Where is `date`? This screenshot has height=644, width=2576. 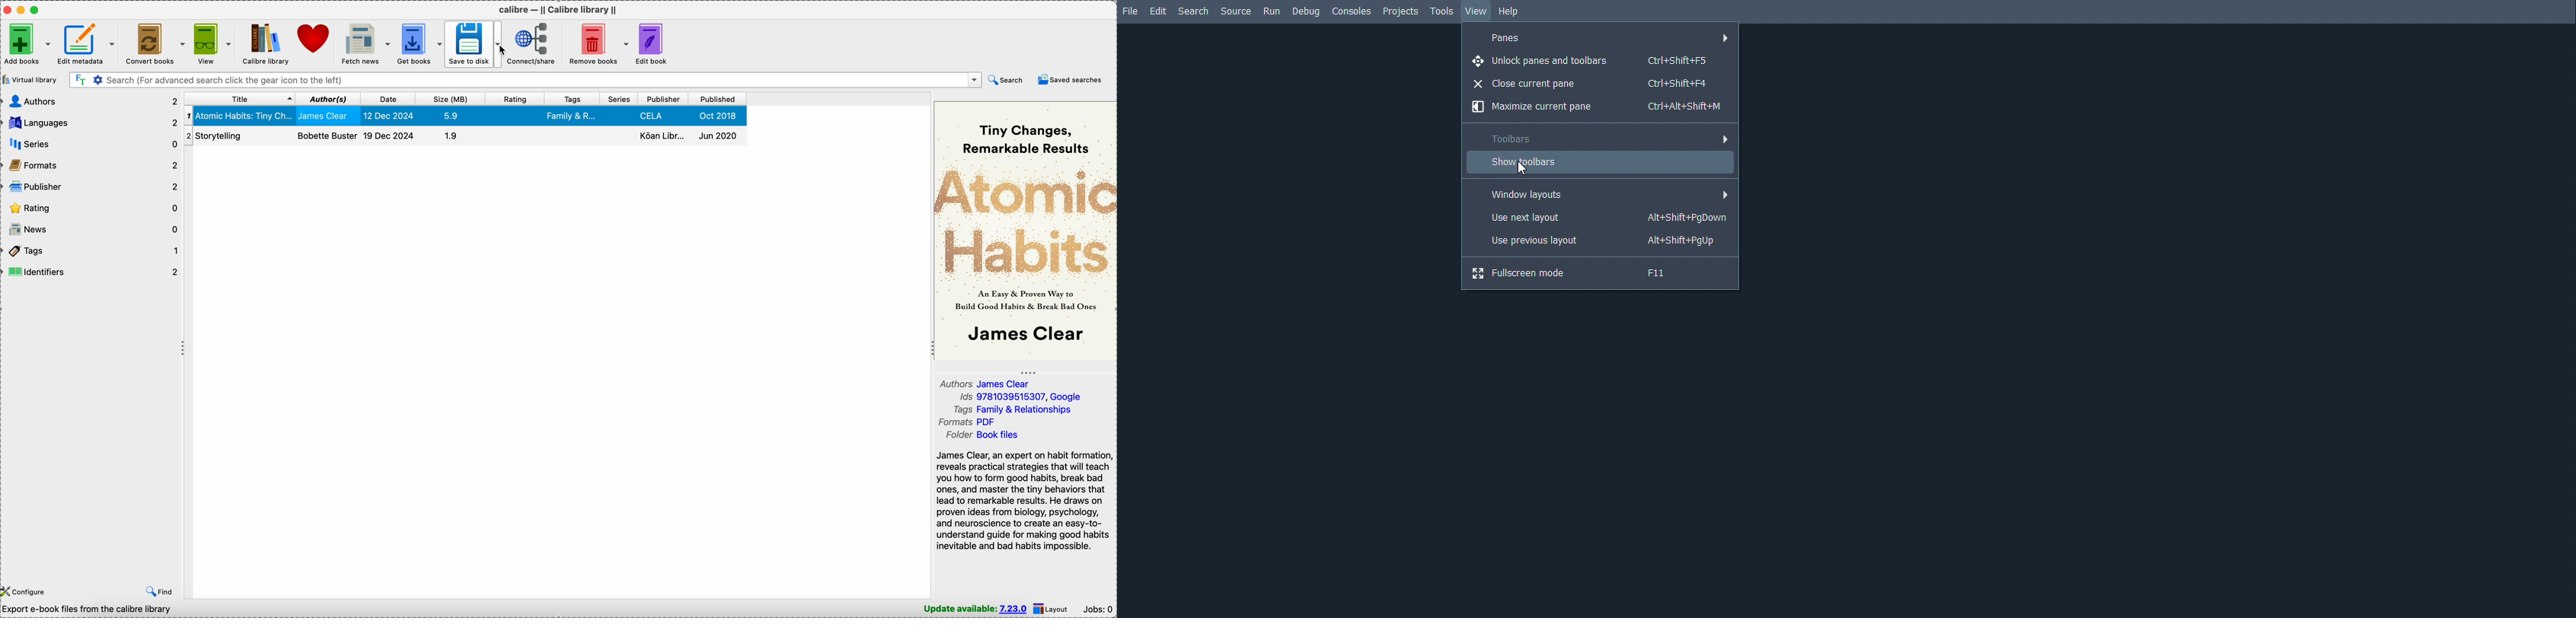 date is located at coordinates (389, 99).